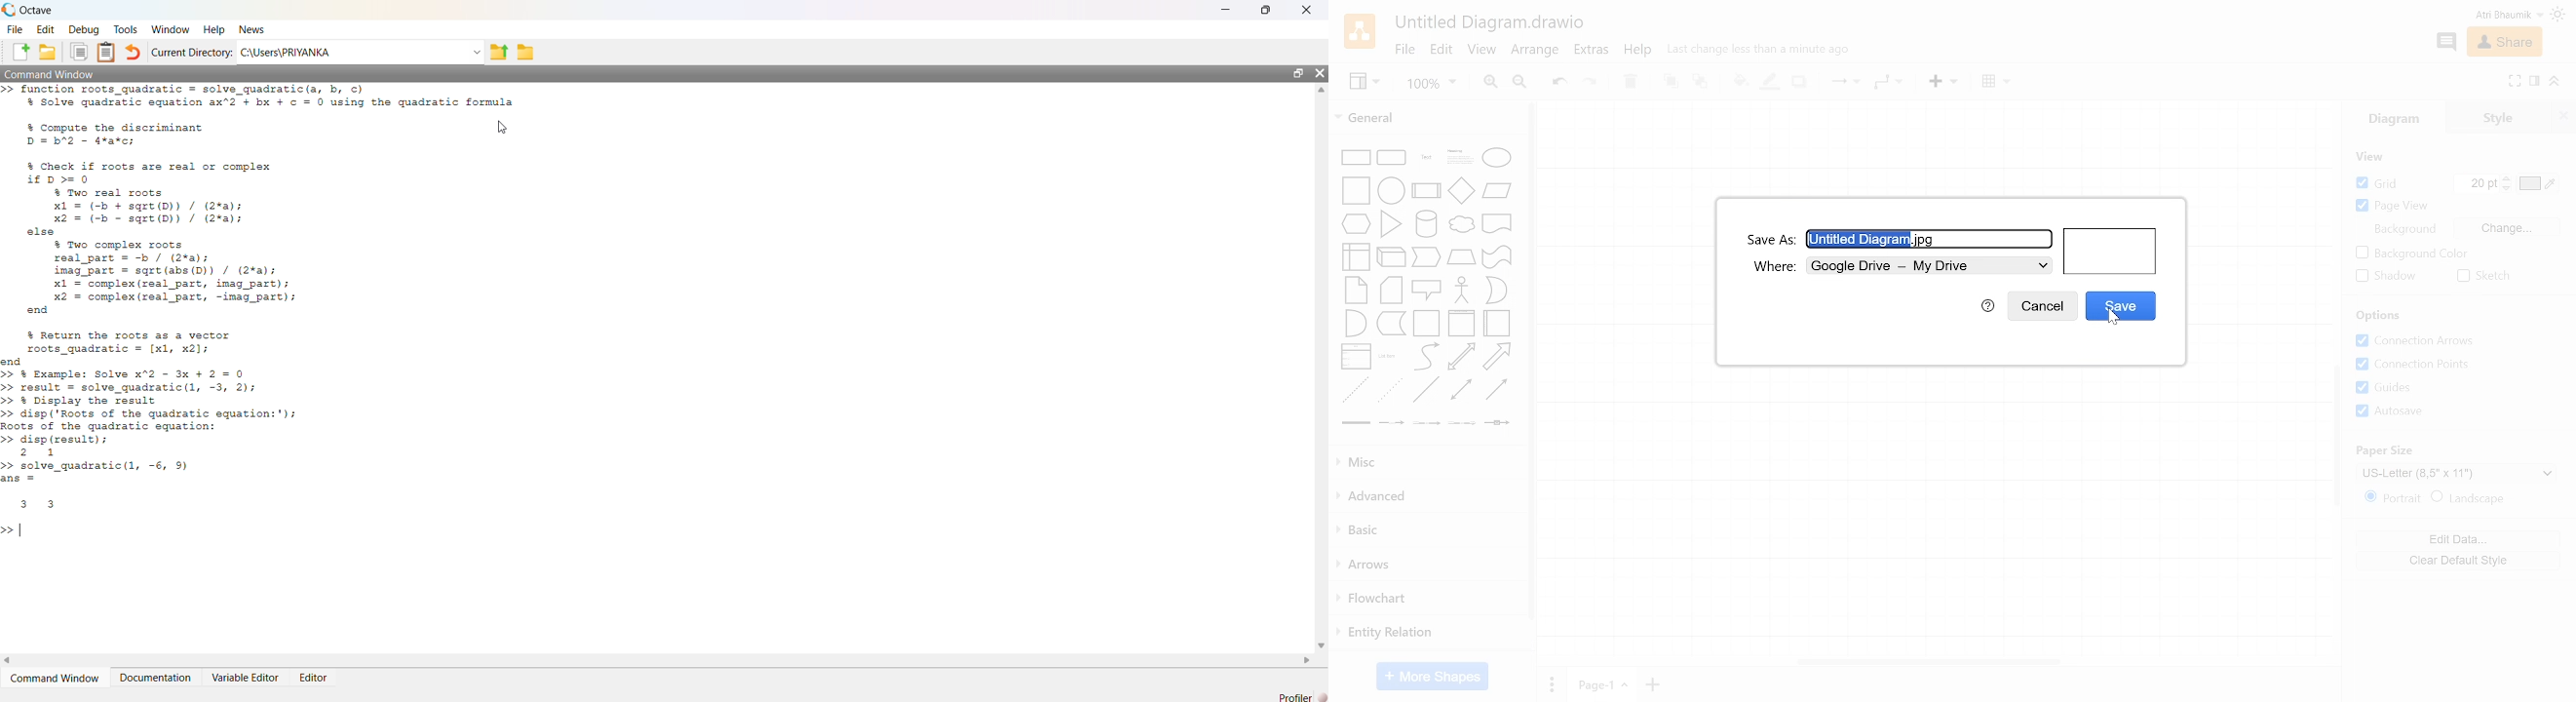 Image resolution: width=2576 pixels, height=728 pixels. What do you see at coordinates (1362, 30) in the screenshot?
I see `Draw.io logo` at bounding box center [1362, 30].